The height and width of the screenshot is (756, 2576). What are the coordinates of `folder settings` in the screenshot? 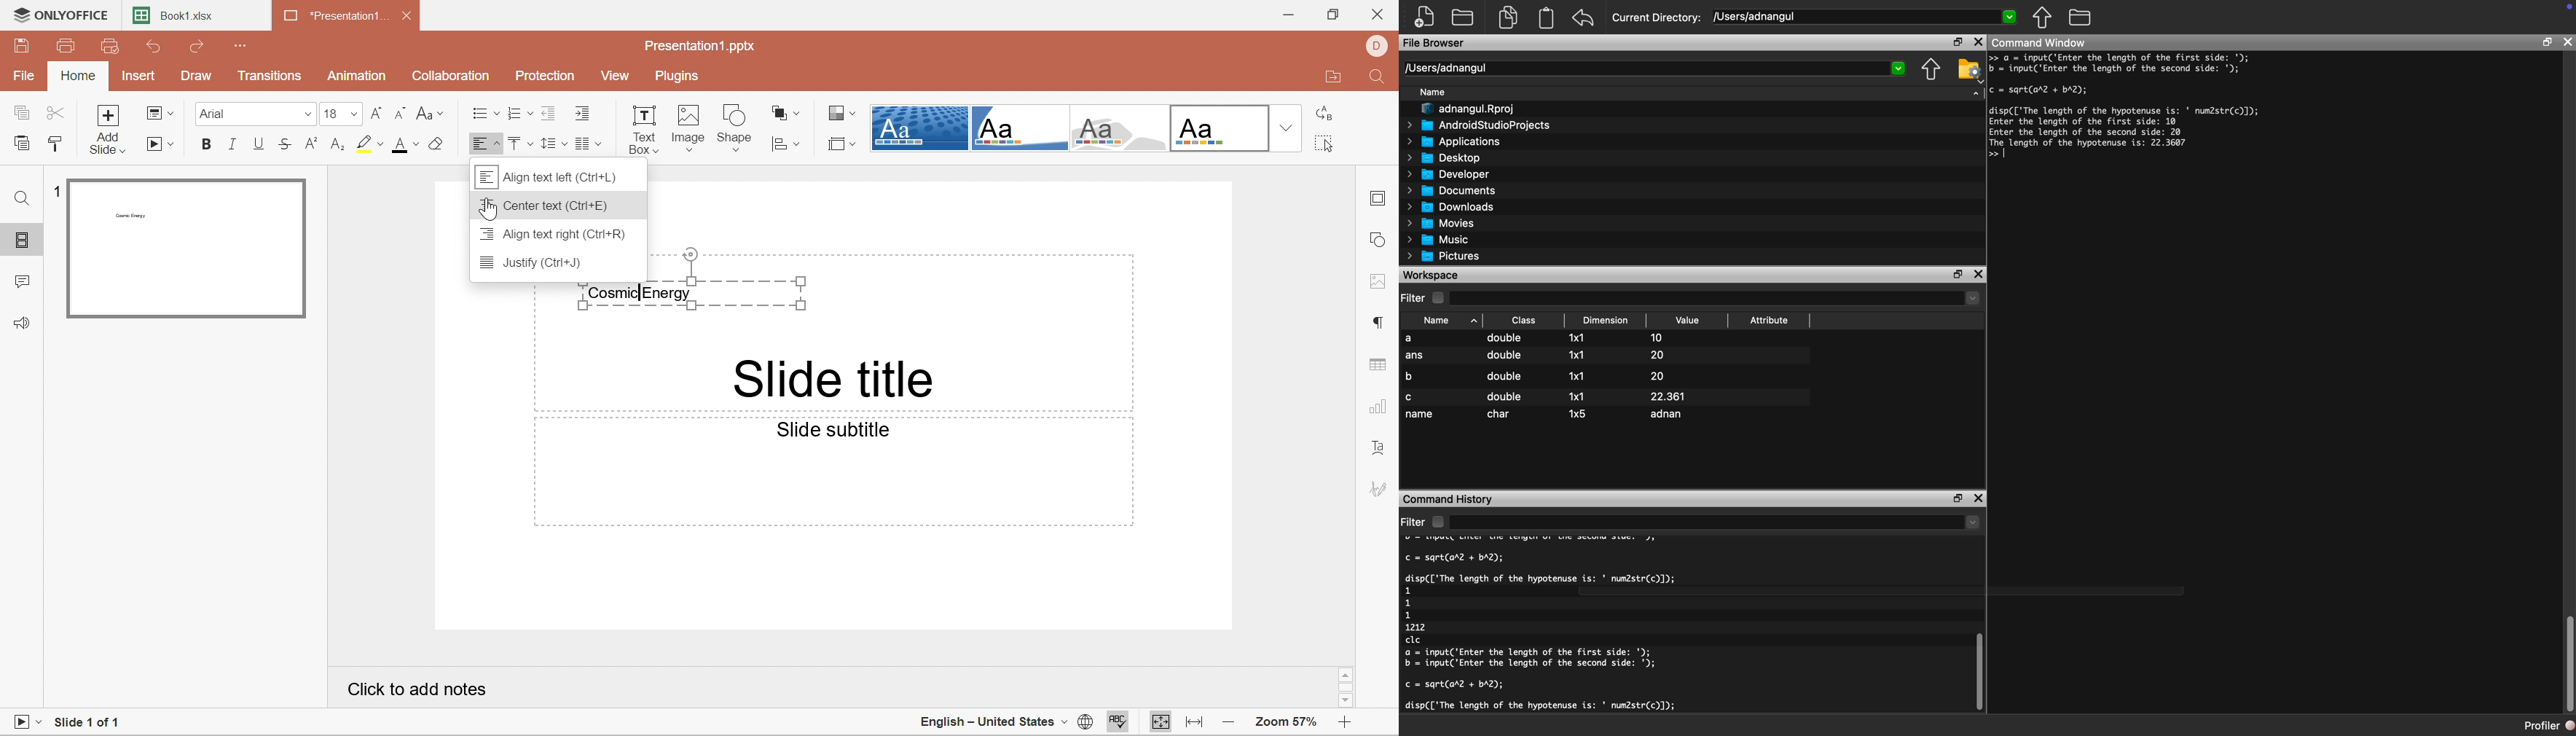 It's located at (1969, 66).